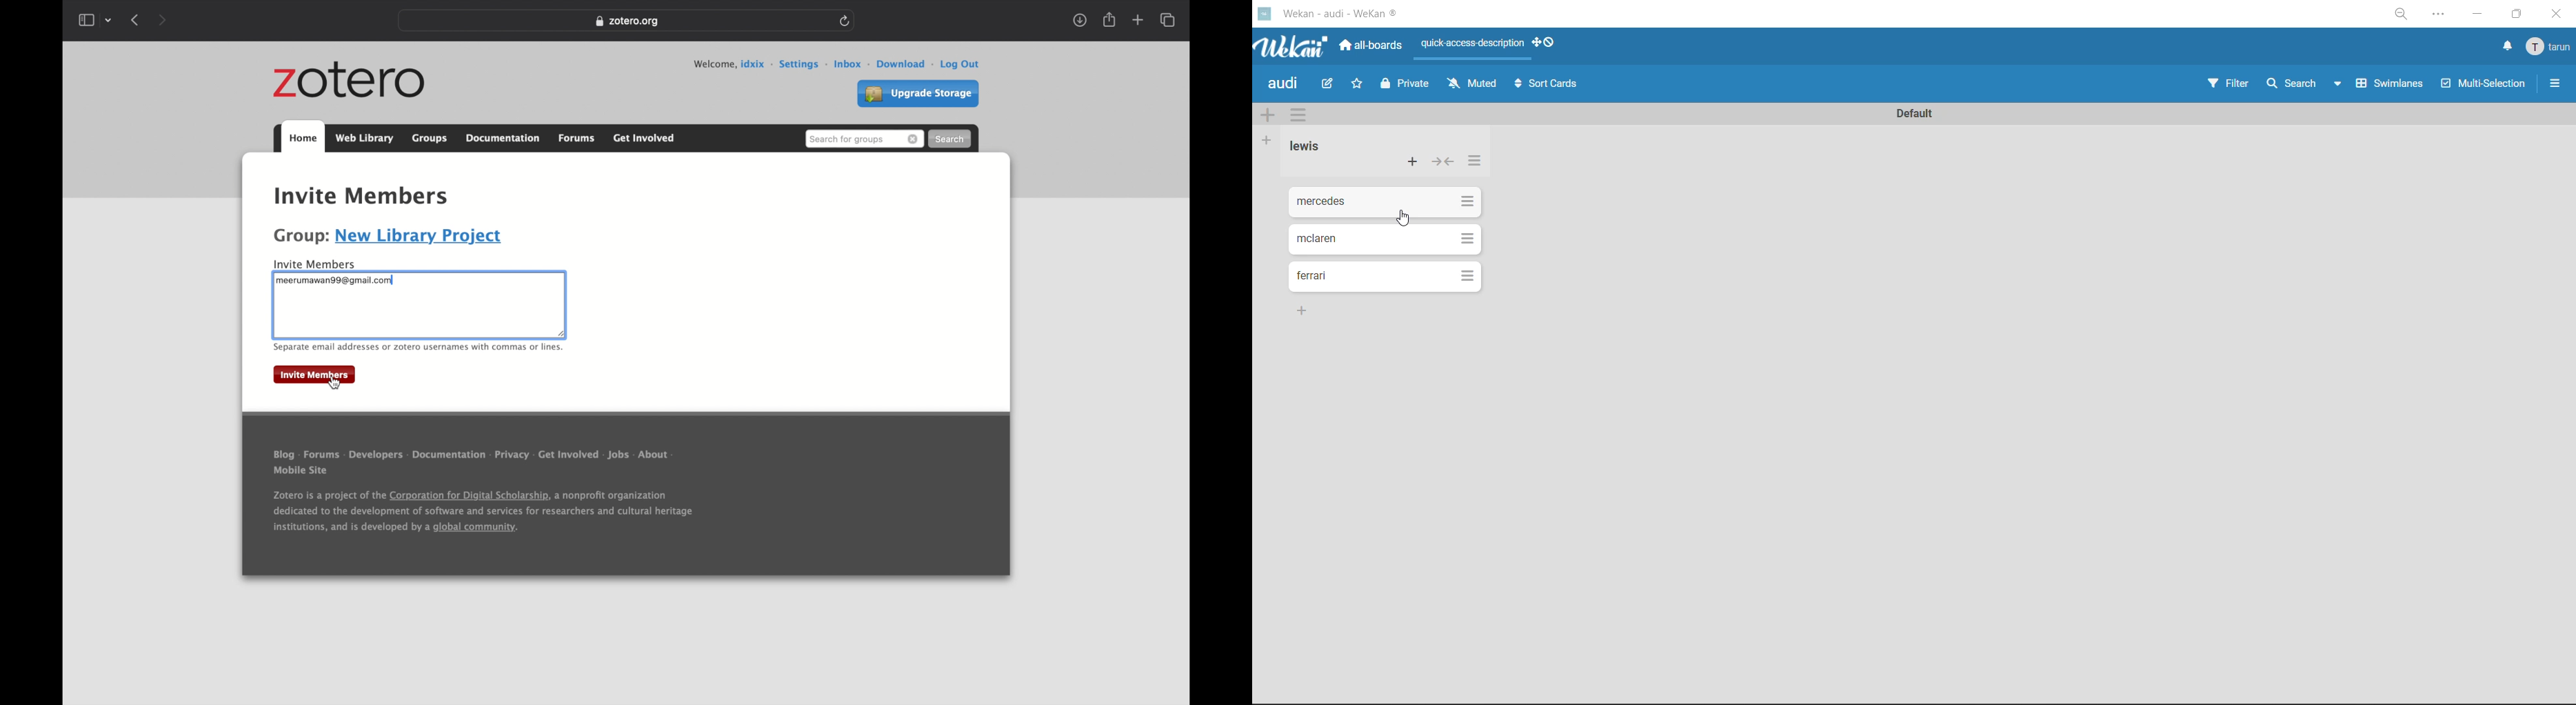 The width and height of the screenshot is (2576, 728). Describe the element at coordinates (314, 375) in the screenshot. I see `invite members` at that location.